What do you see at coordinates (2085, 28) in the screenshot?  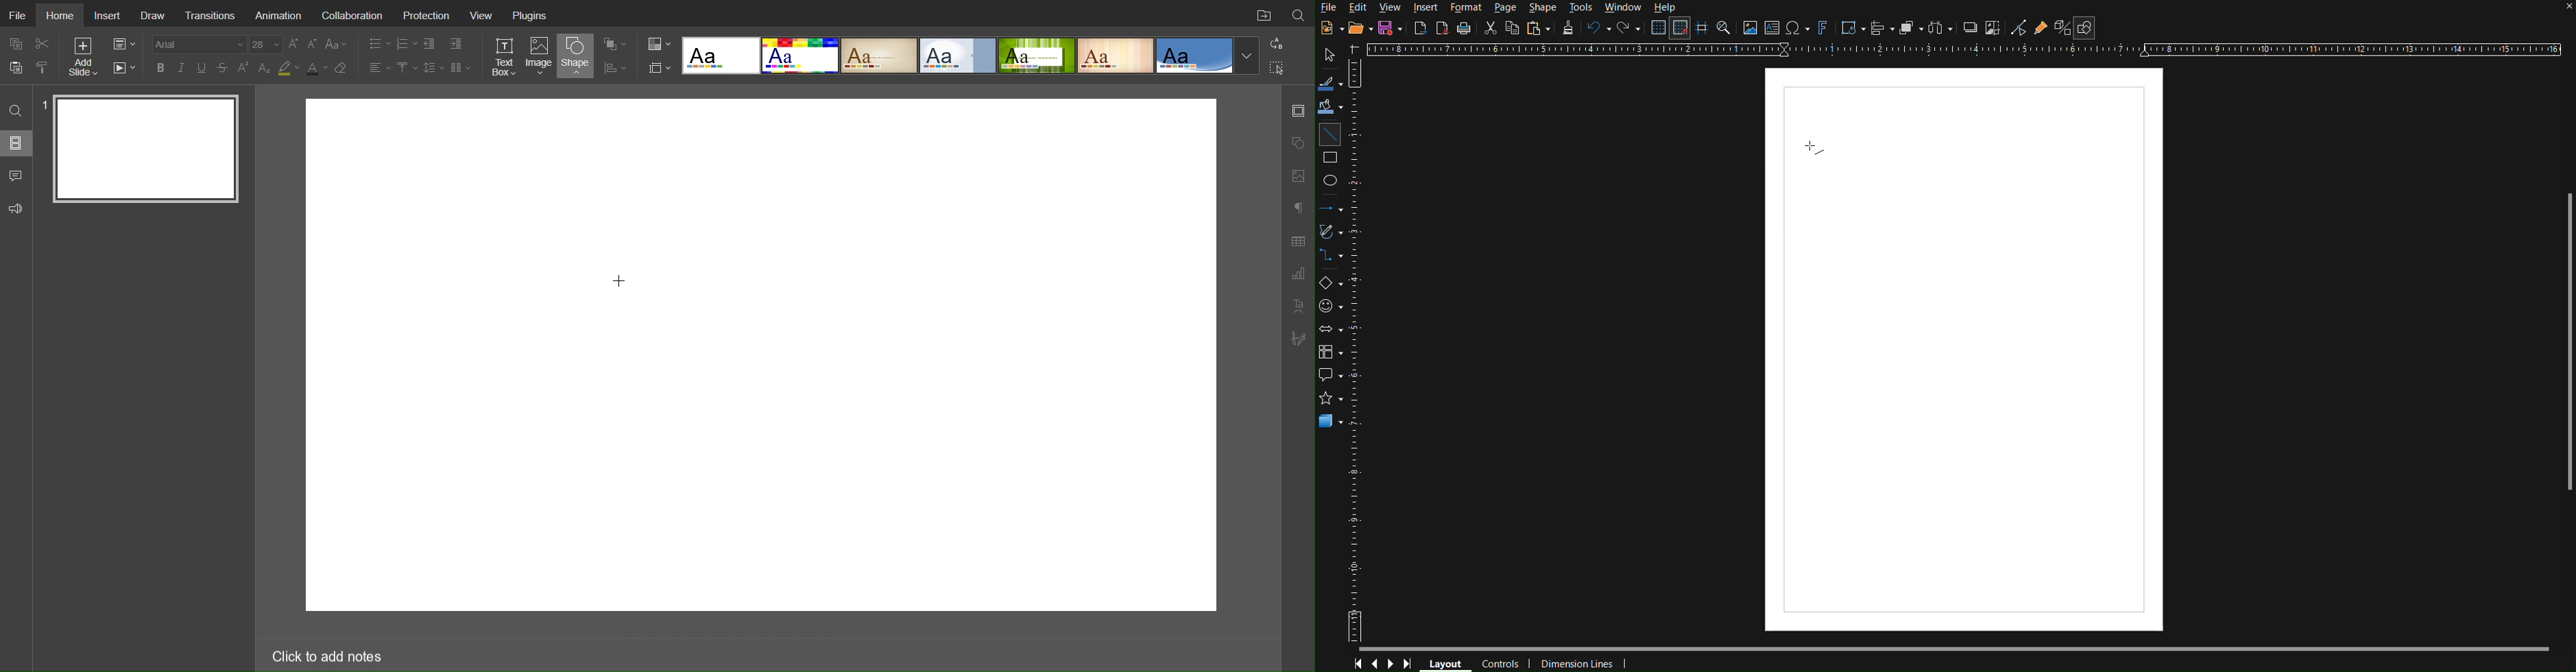 I see `Show Draw Functions` at bounding box center [2085, 28].